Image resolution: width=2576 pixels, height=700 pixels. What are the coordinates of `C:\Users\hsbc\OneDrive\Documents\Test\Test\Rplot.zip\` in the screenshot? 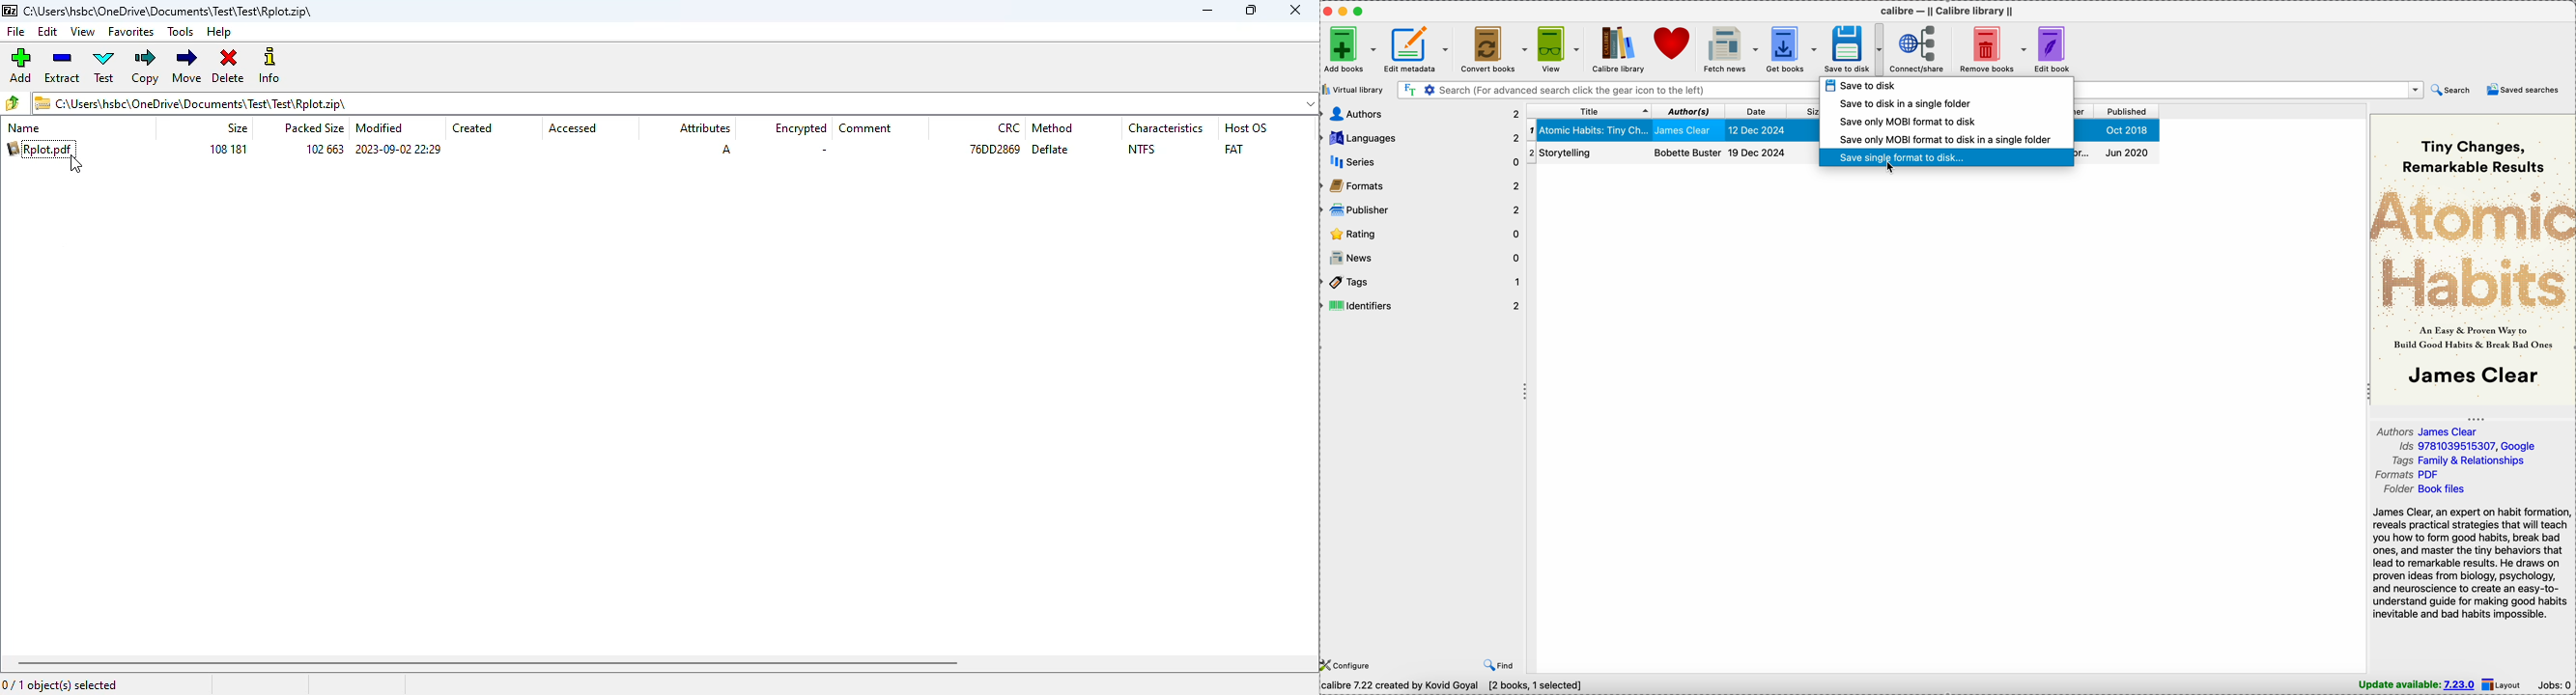 It's located at (162, 11).